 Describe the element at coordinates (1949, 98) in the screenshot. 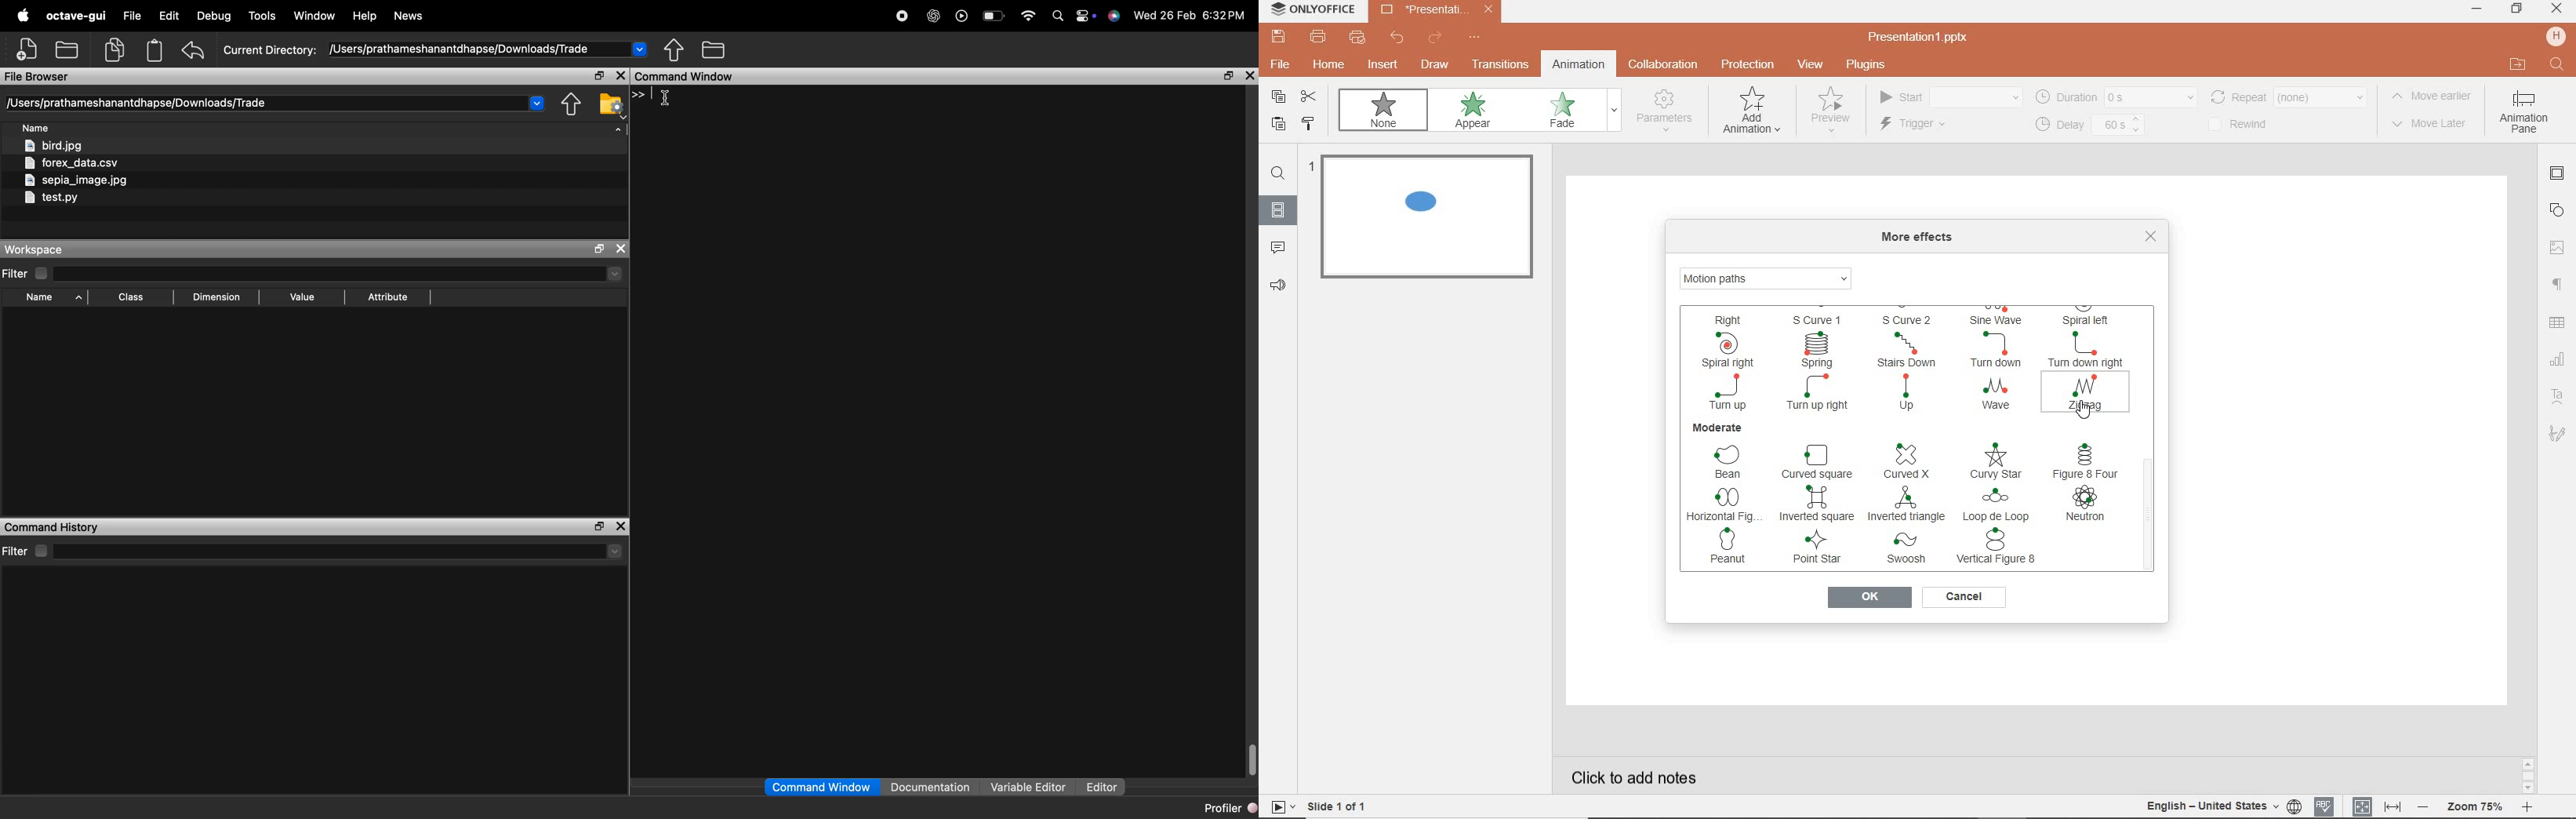

I see `start` at that location.